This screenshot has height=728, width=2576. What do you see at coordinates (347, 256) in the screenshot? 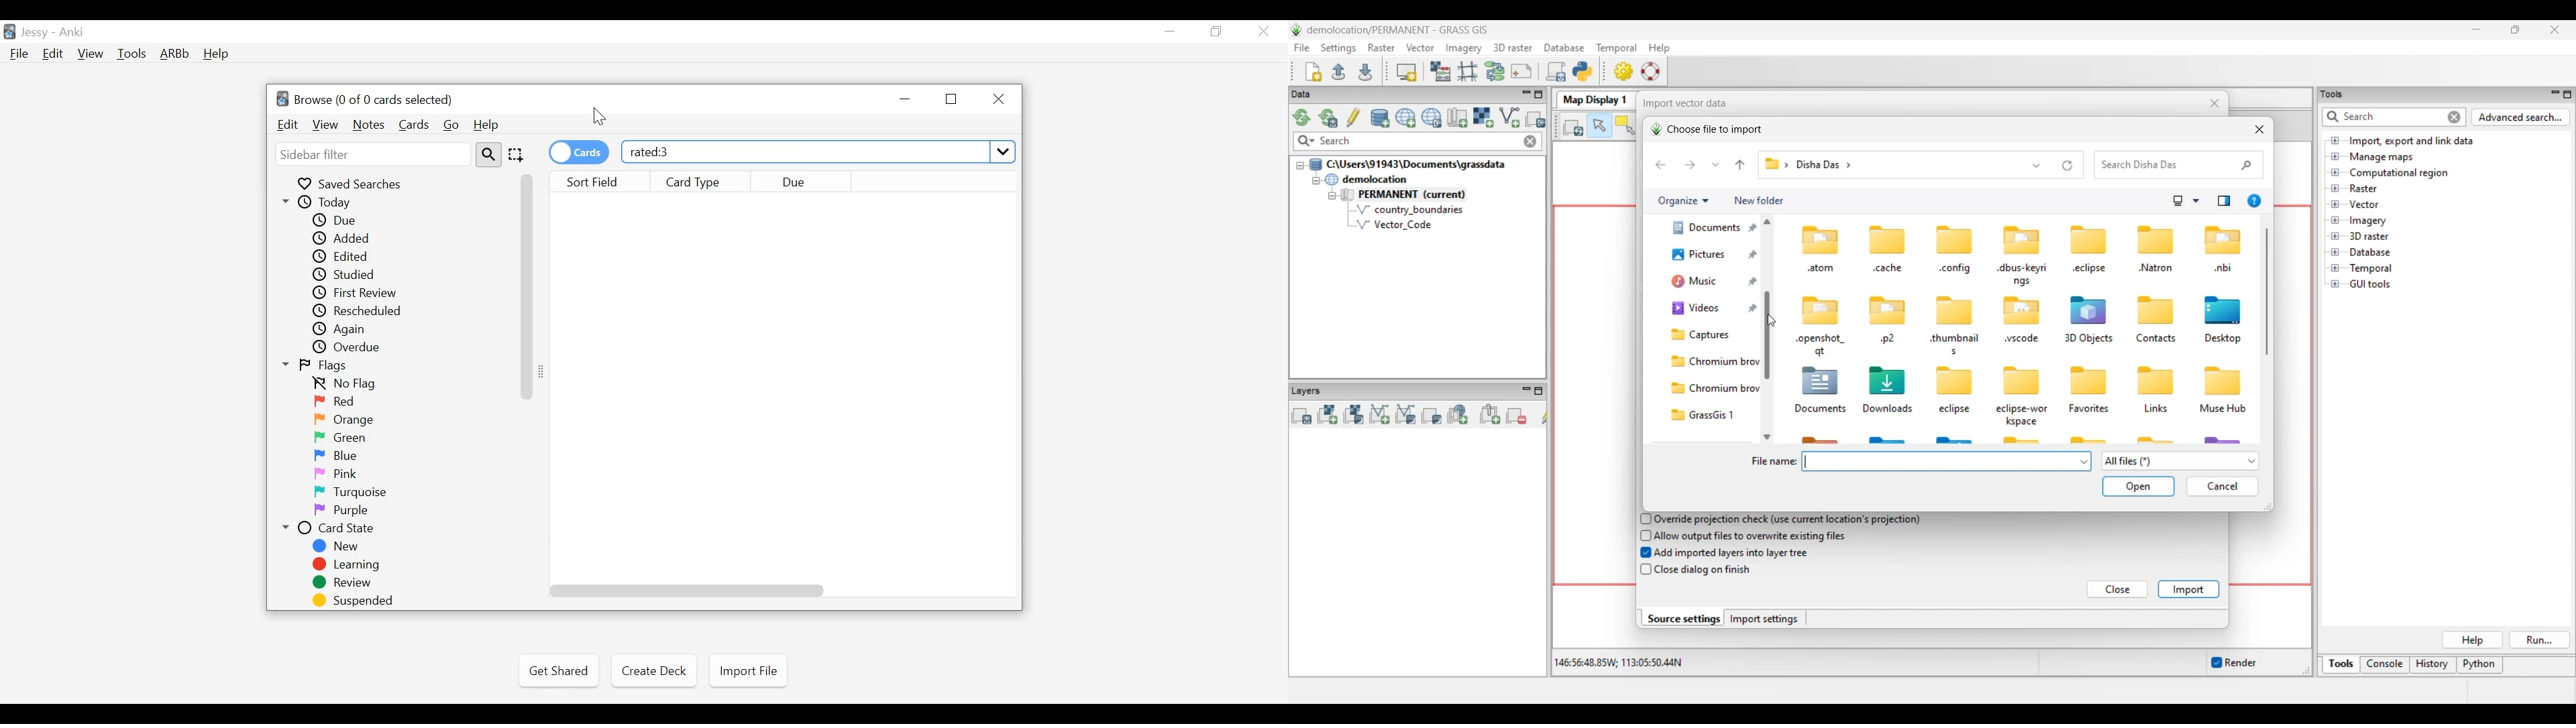
I see `Edited` at bounding box center [347, 256].